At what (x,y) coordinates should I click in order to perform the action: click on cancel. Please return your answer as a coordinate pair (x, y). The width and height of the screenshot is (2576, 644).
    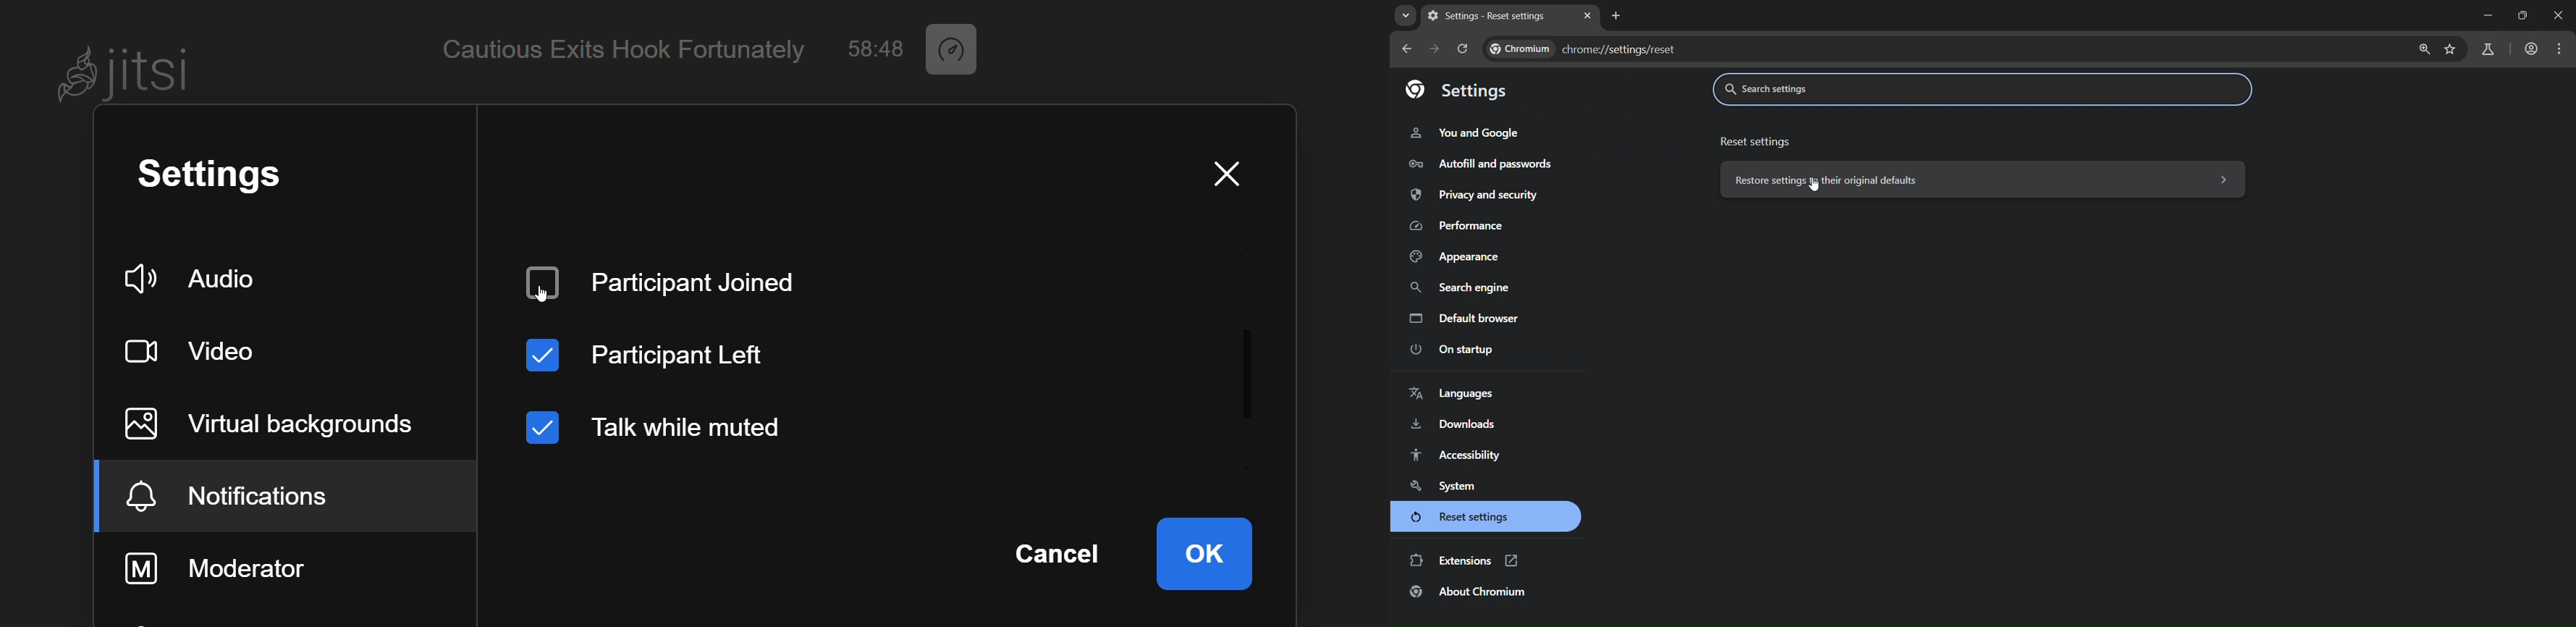
    Looking at the image, I should click on (1056, 550).